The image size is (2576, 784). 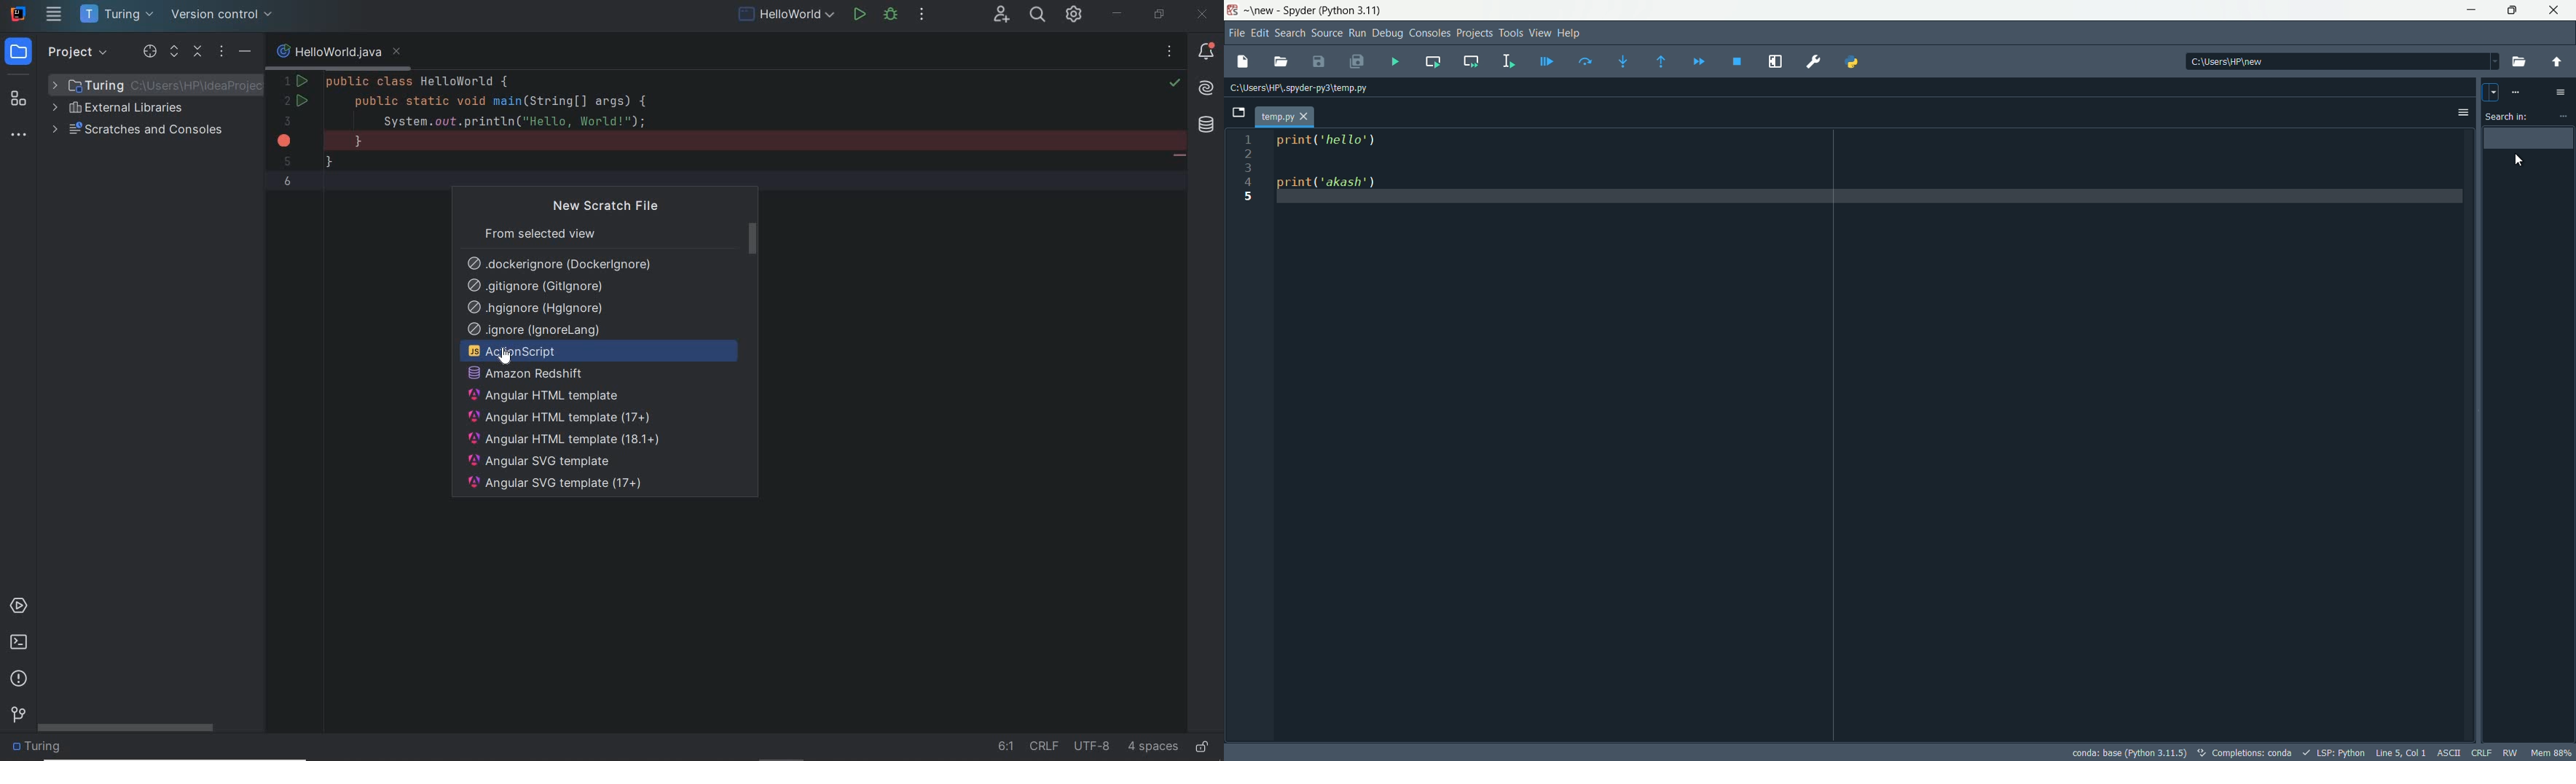 What do you see at coordinates (1242, 113) in the screenshot?
I see `Browse tab` at bounding box center [1242, 113].